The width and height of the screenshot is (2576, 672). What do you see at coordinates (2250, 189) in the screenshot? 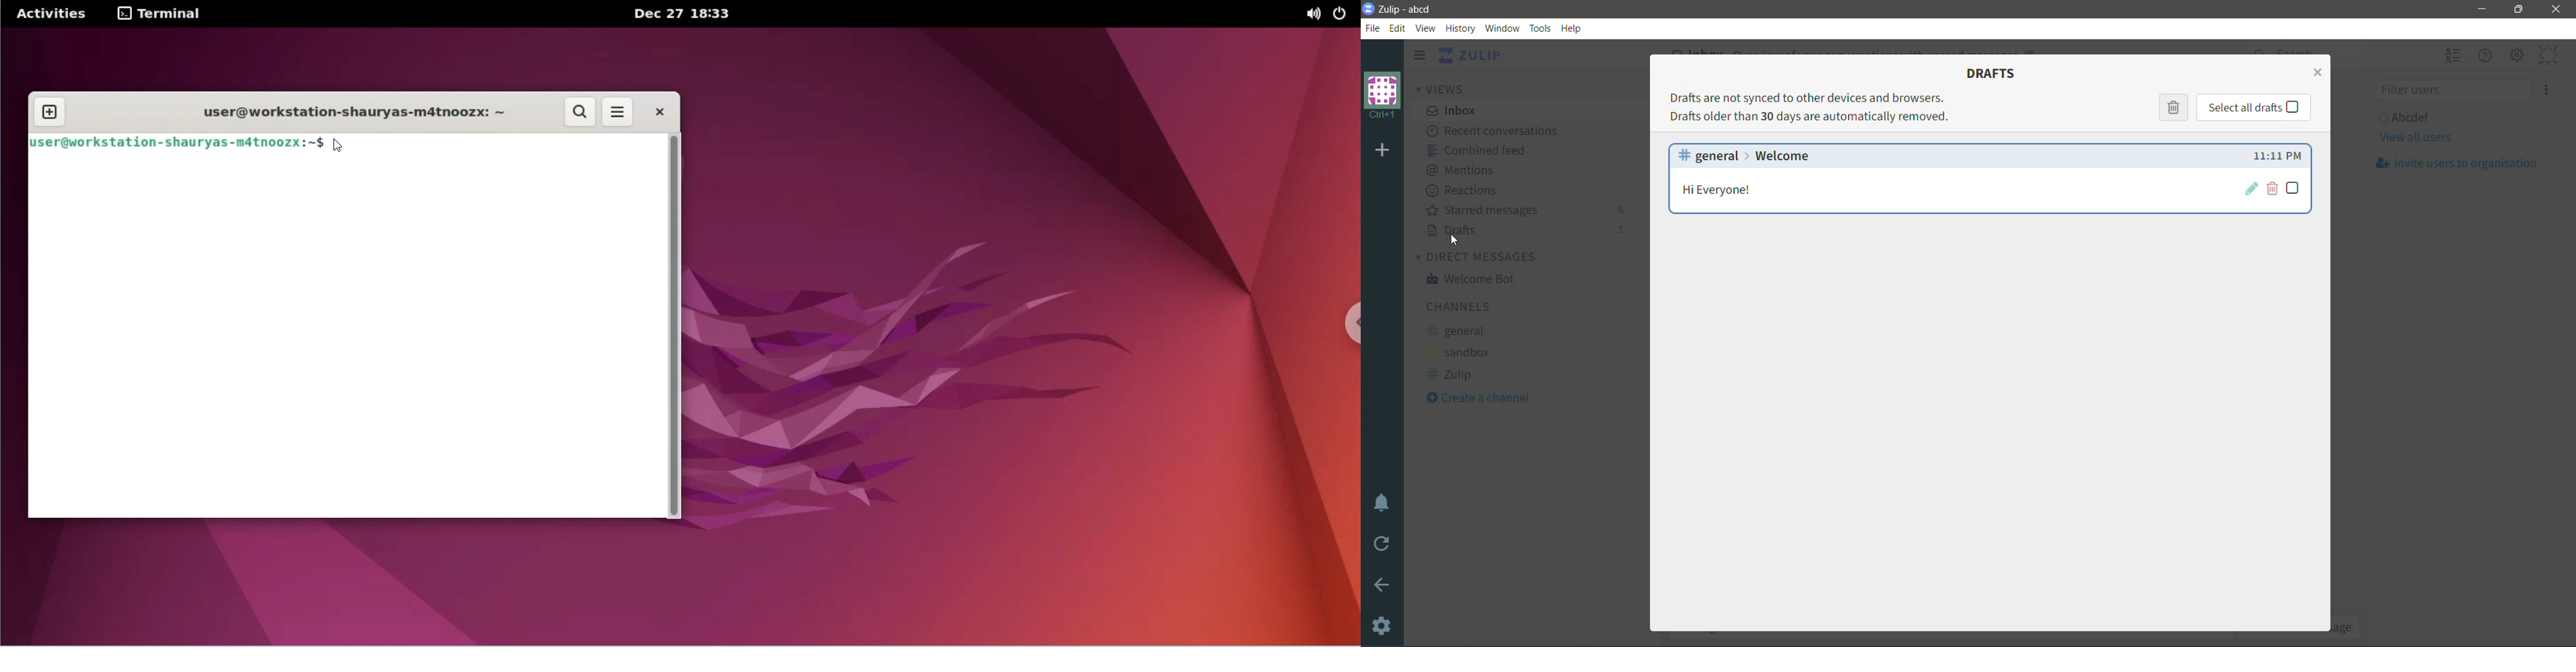
I see `Restore draft` at bounding box center [2250, 189].